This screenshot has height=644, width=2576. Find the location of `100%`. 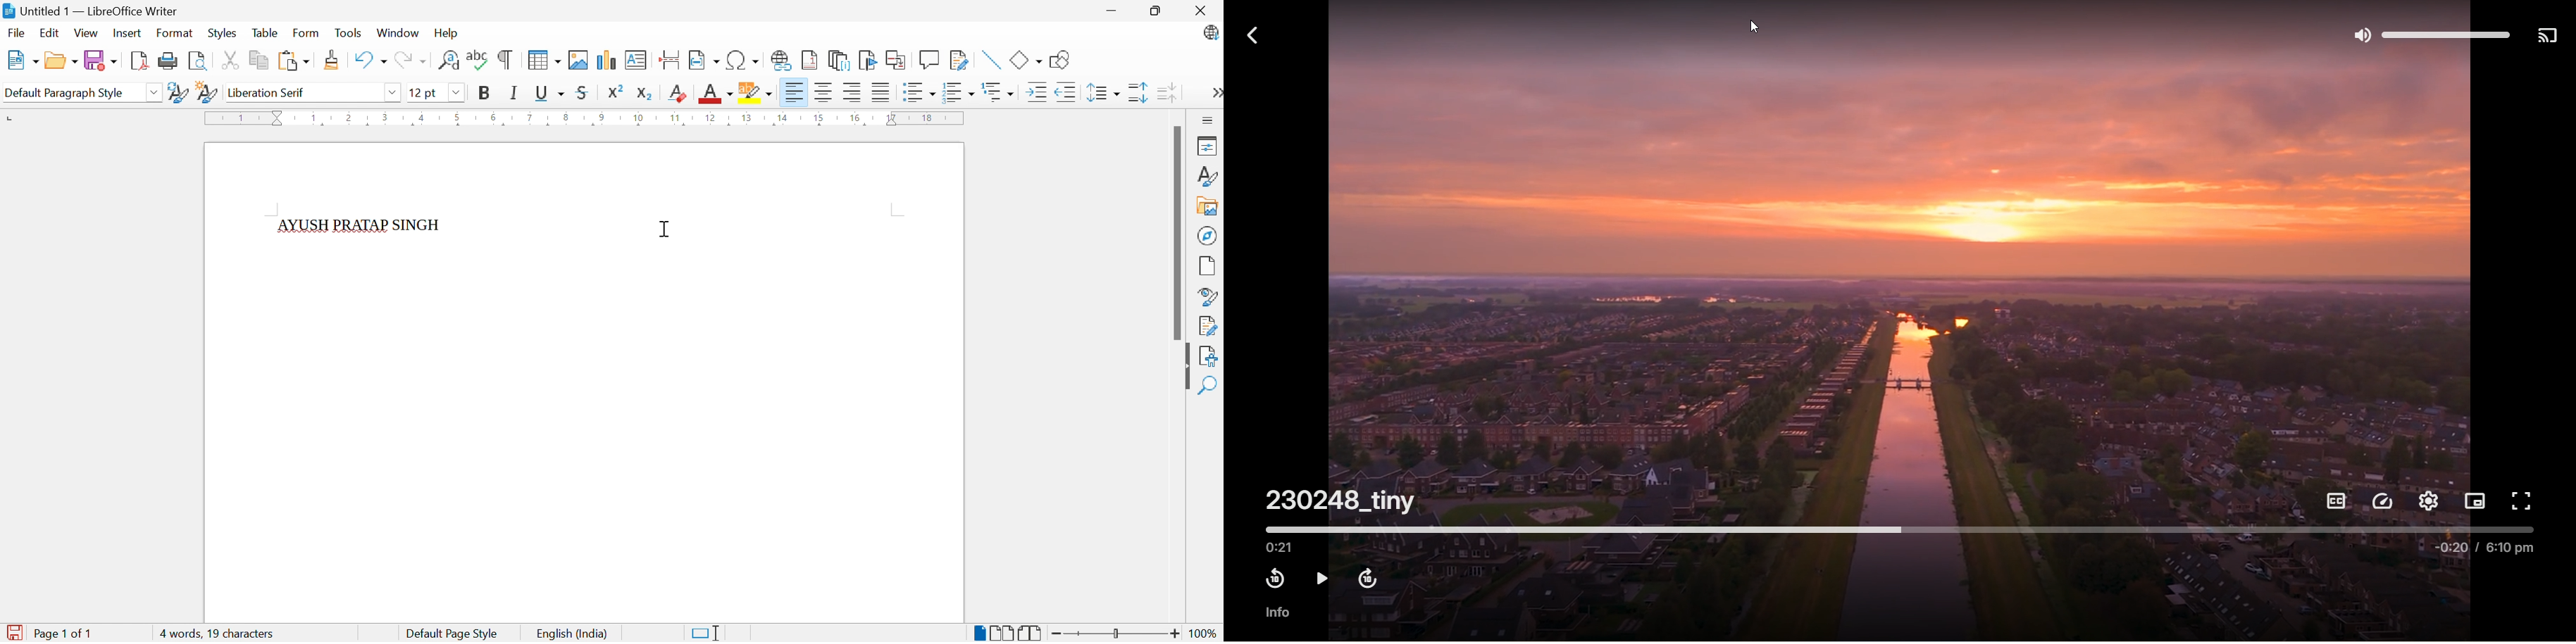

100% is located at coordinates (1204, 632).